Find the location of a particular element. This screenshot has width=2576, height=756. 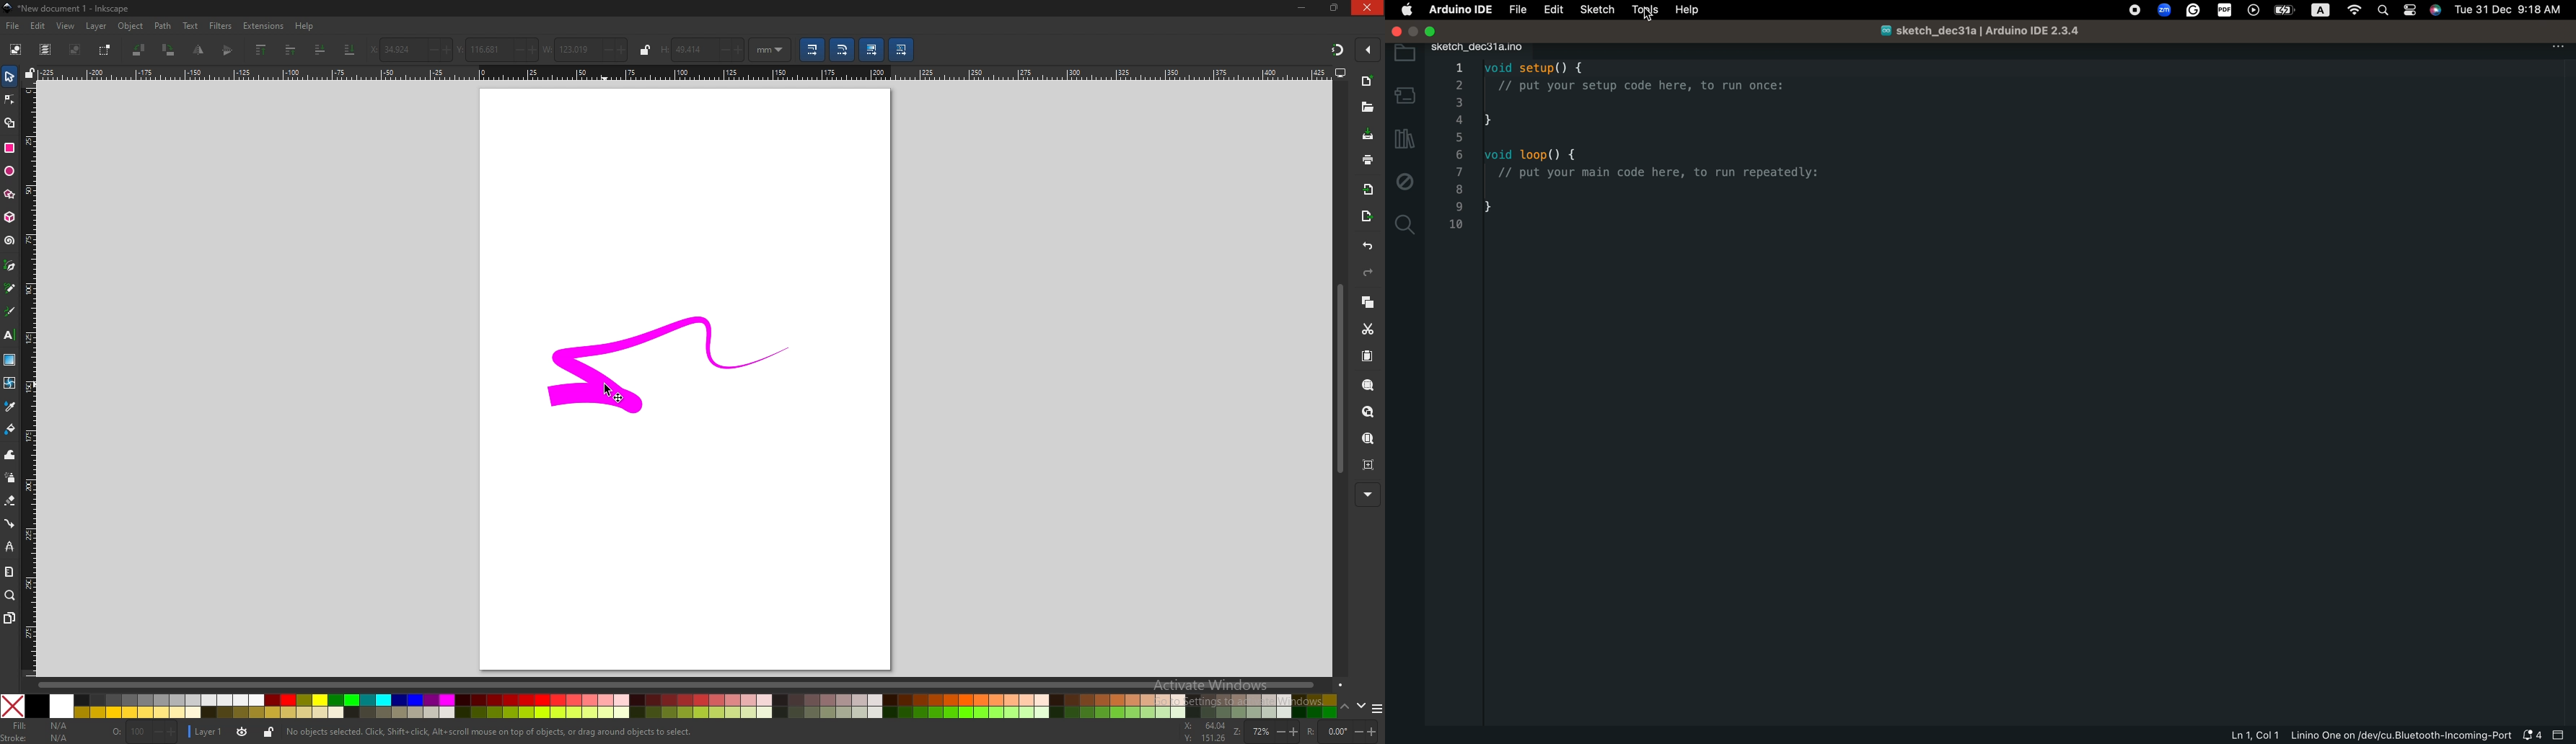

fill is located at coordinates (37, 725).